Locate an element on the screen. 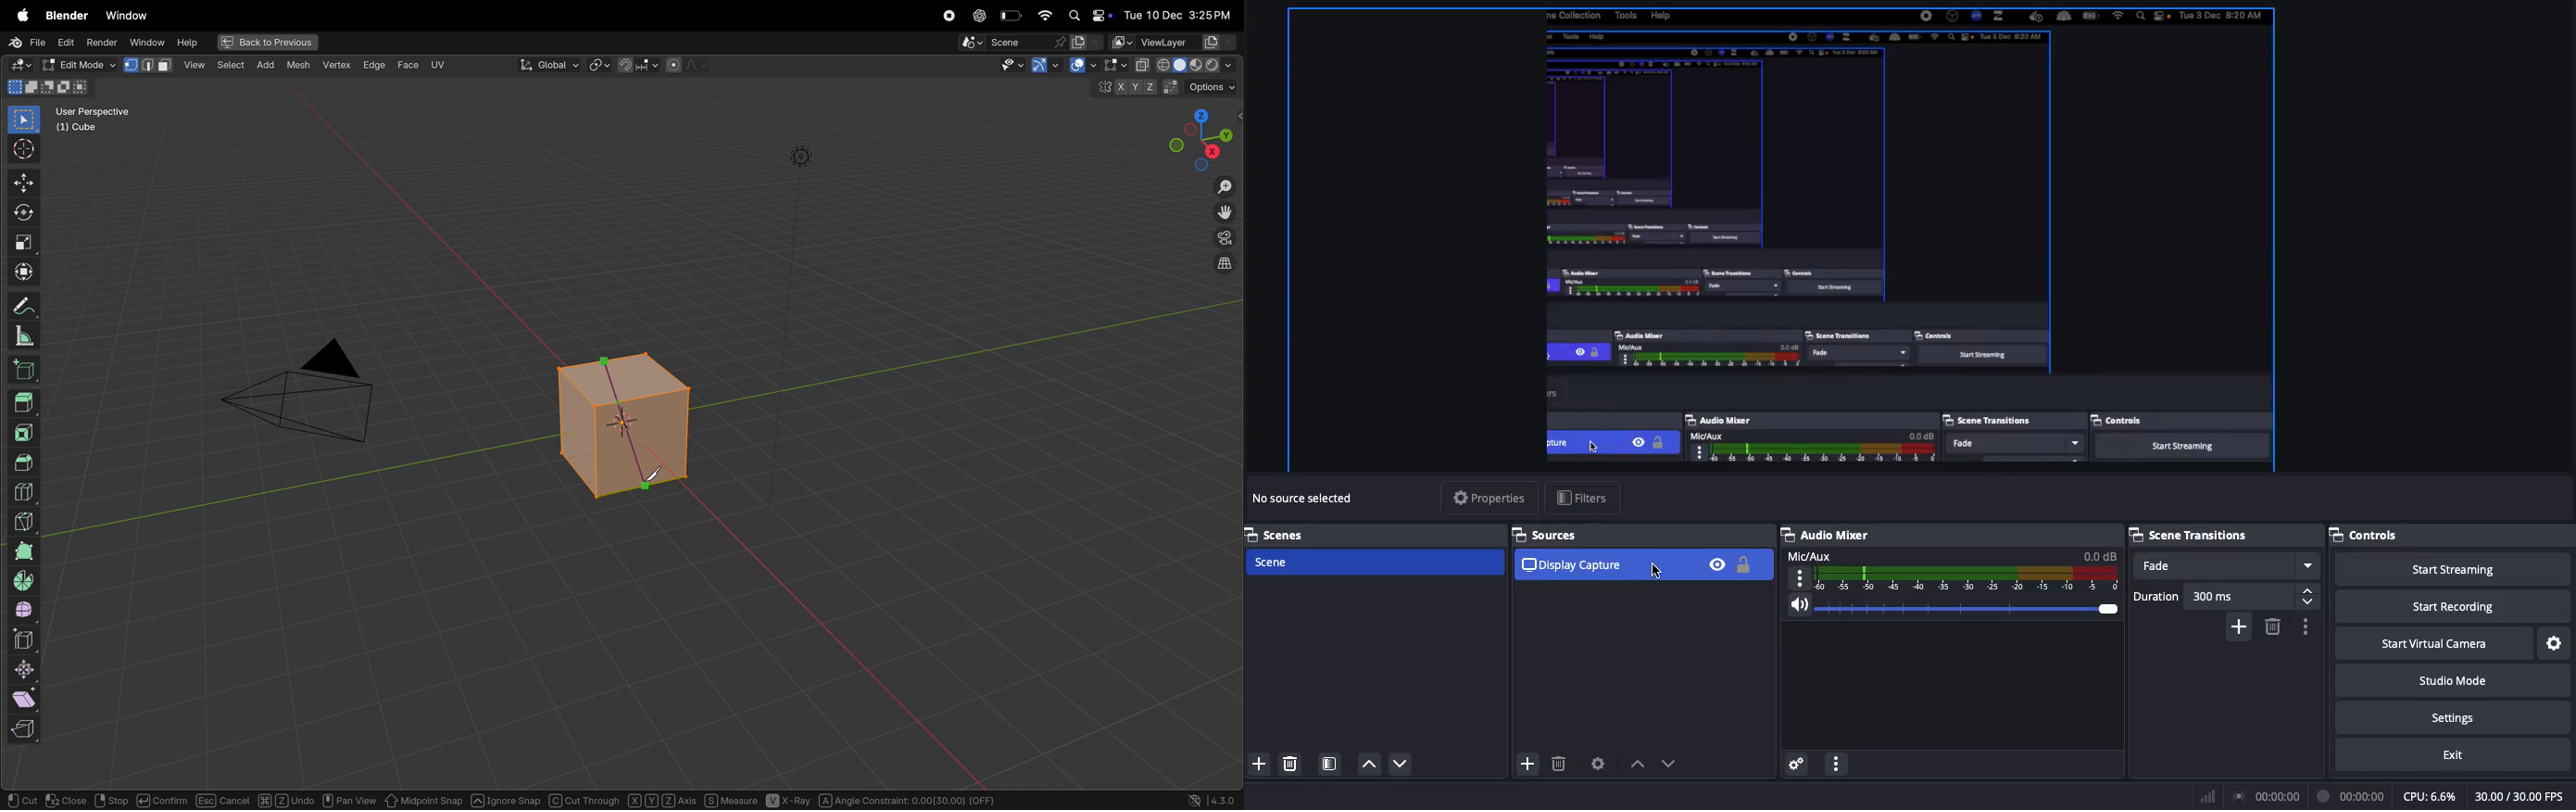  vertex is located at coordinates (337, 66).